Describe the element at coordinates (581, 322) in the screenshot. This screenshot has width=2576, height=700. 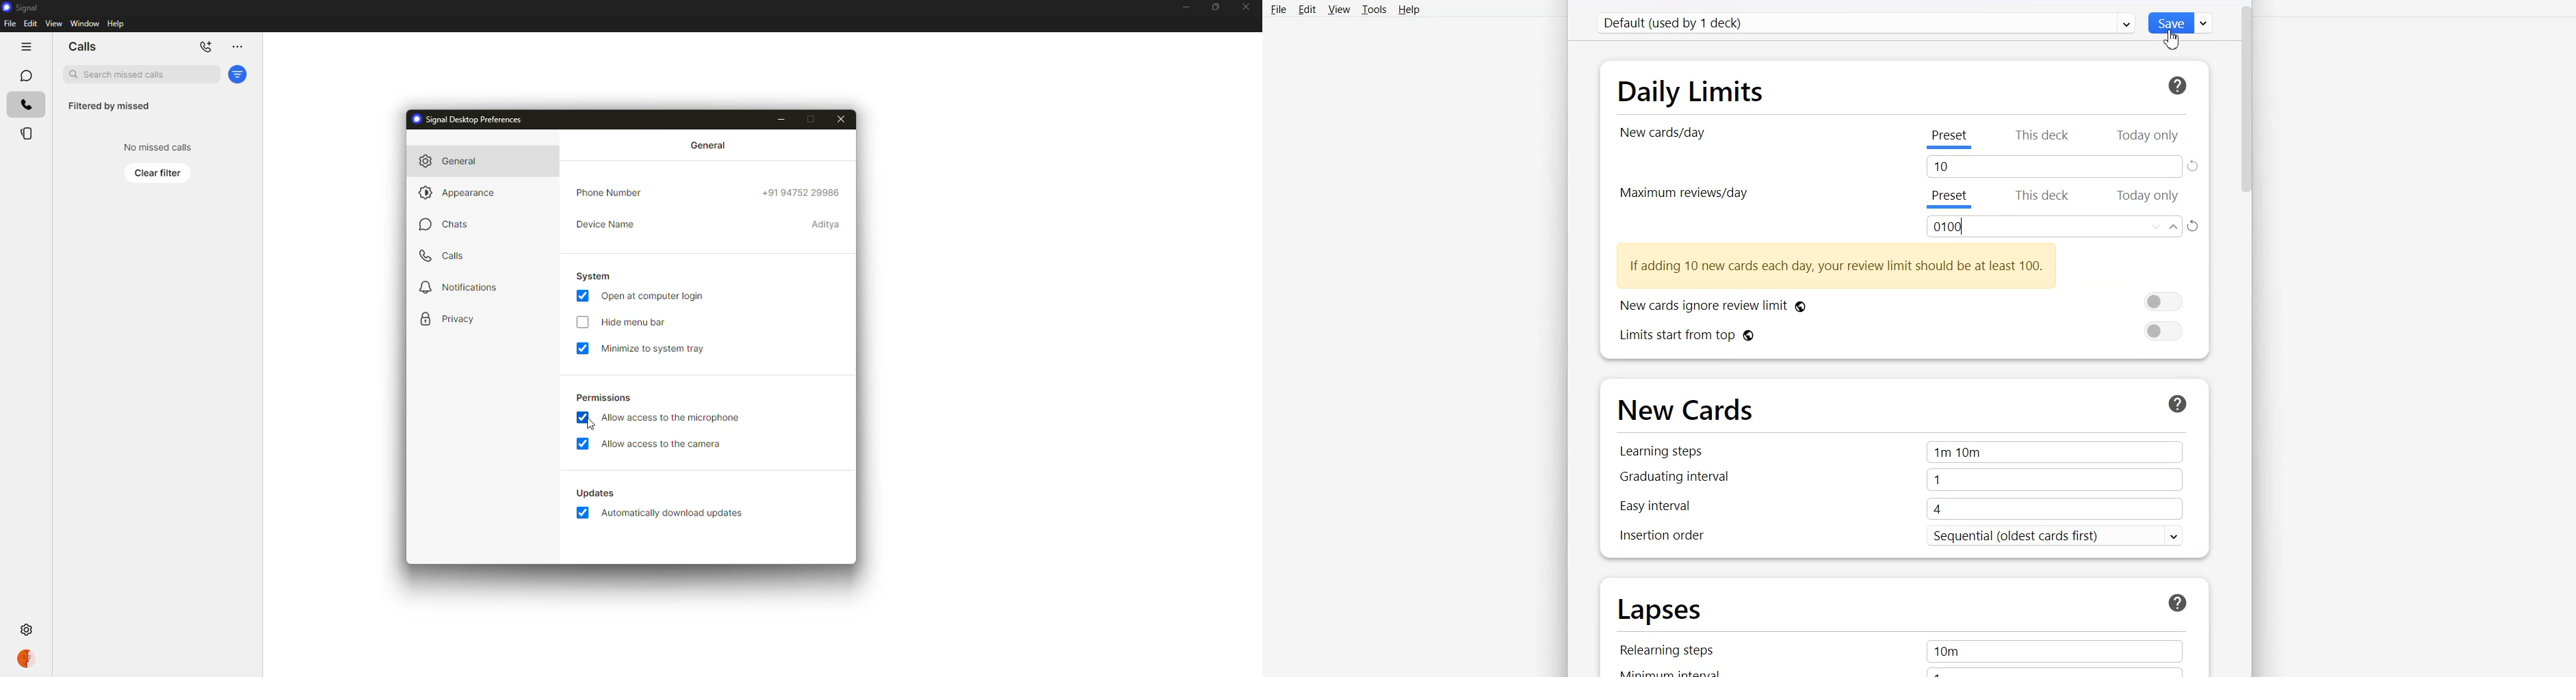
I see `click to enable` at that location.